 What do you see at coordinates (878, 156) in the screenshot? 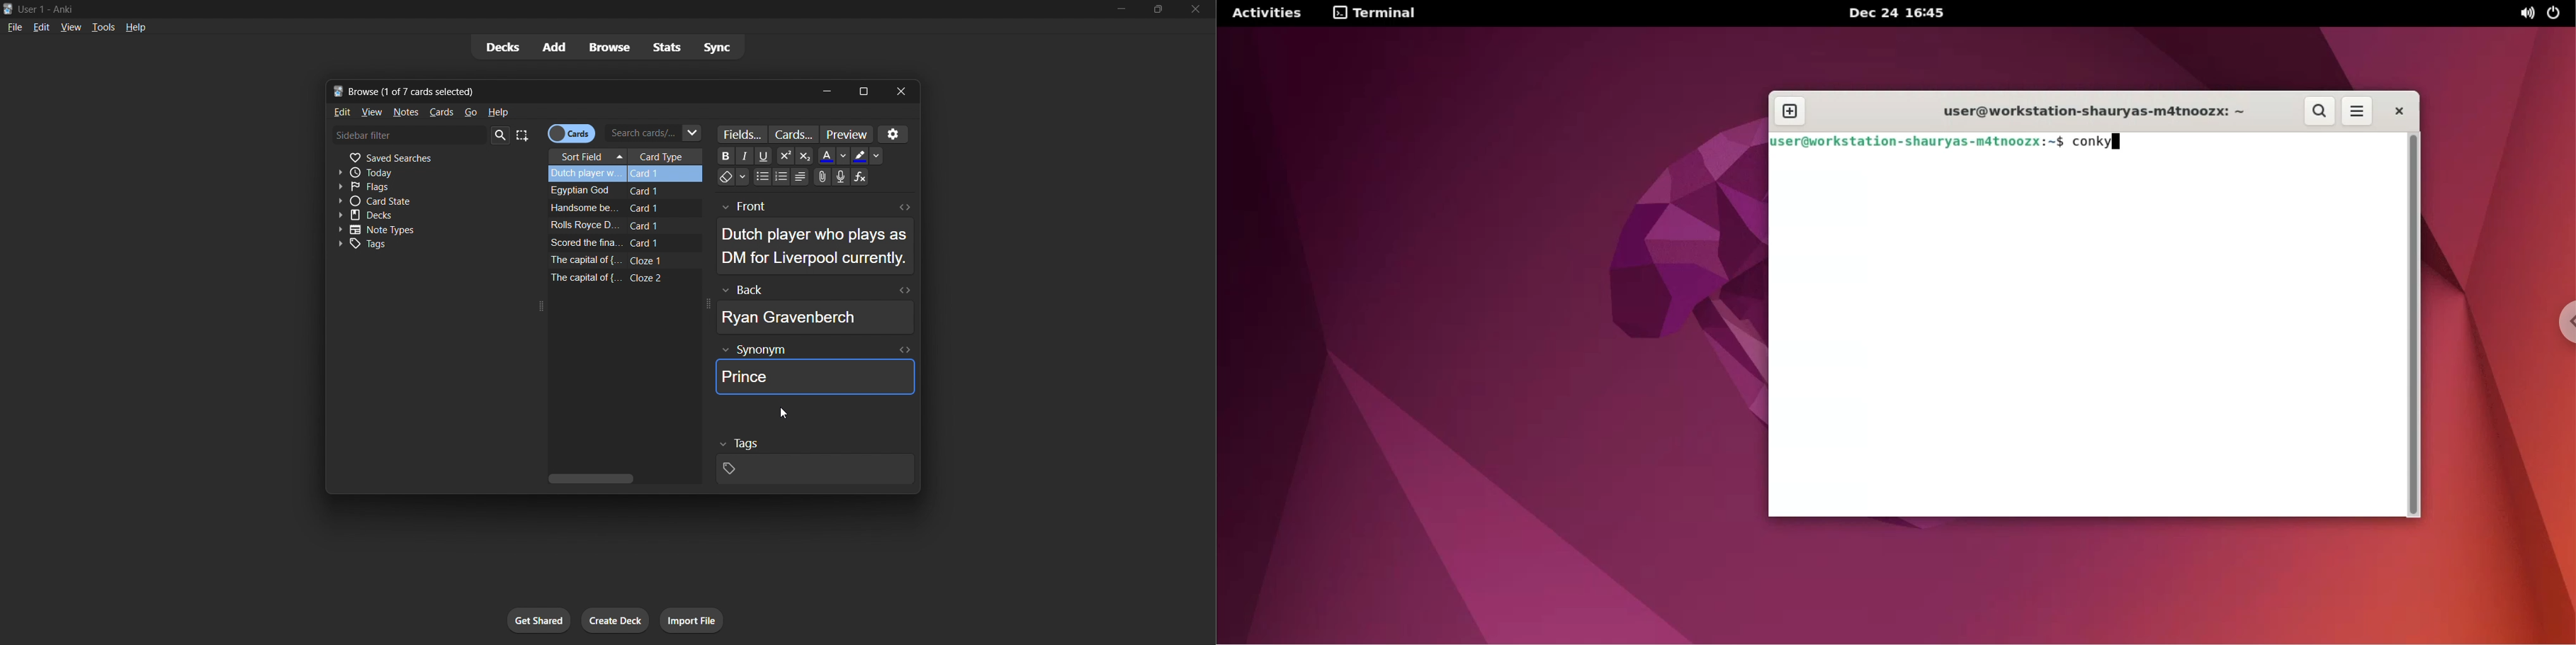
I see `Dropdown` at bounding box center [878, 156].